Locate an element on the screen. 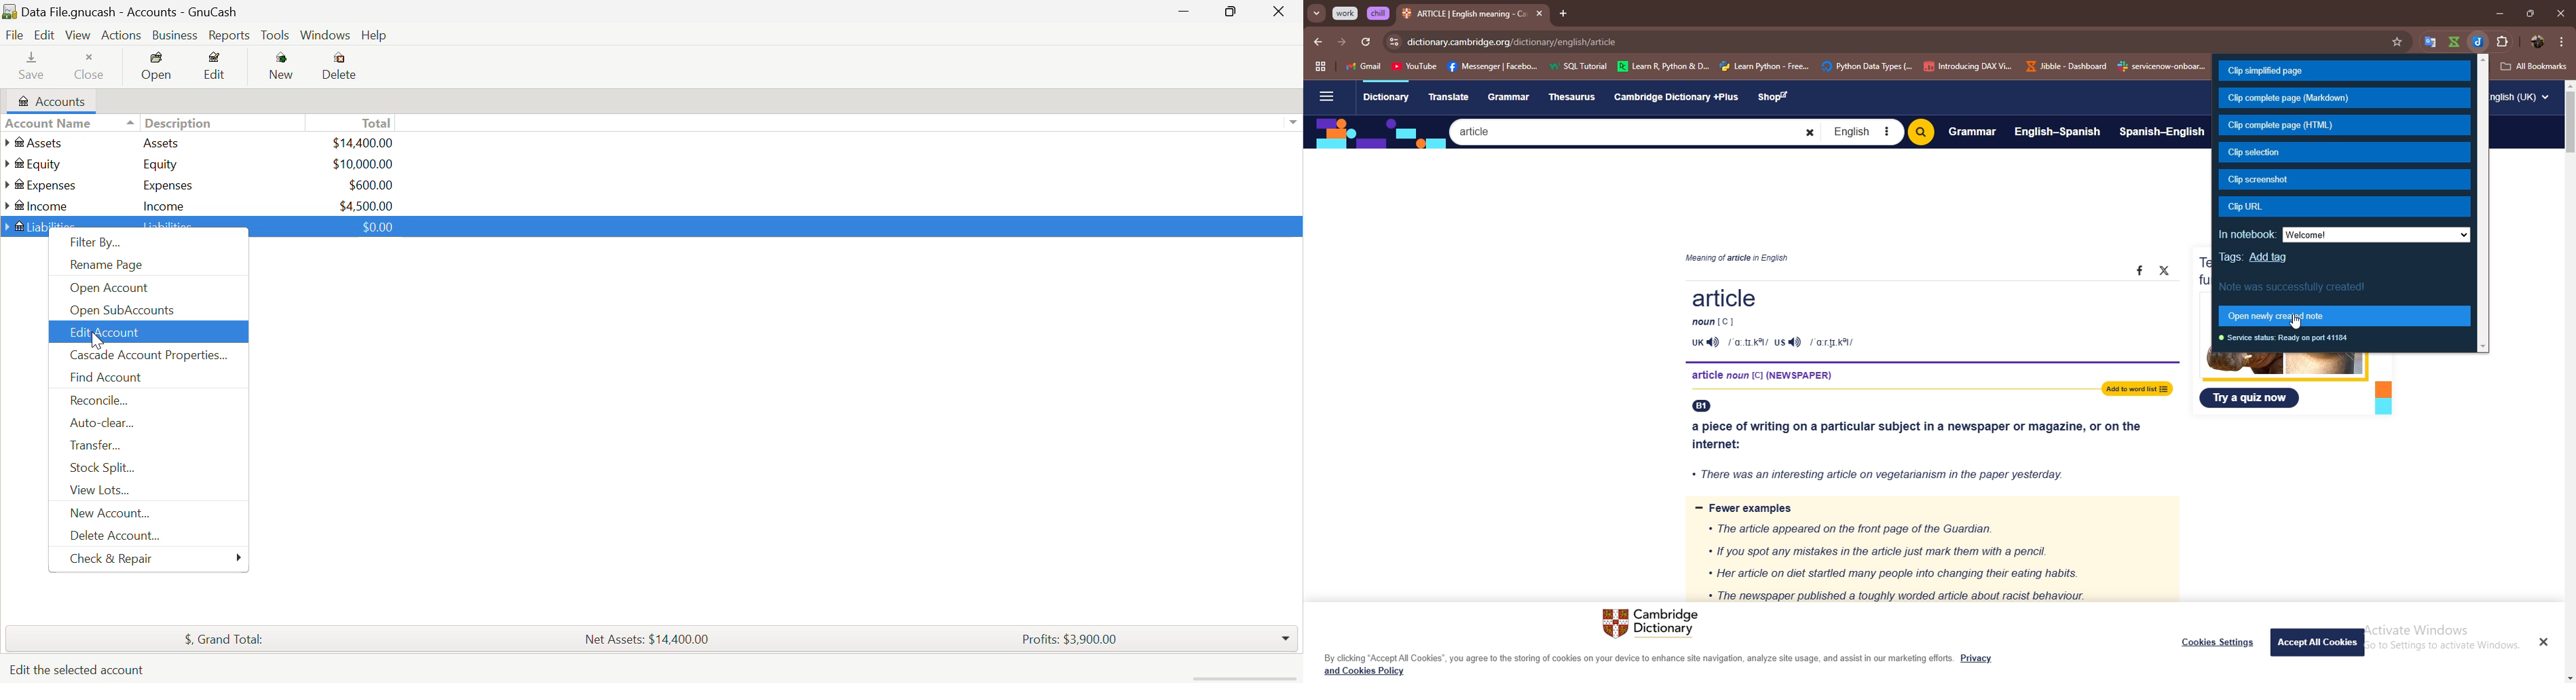 The height and width of the screenshot is (700, 2576). clip url is located at coordinates (2344, 207).